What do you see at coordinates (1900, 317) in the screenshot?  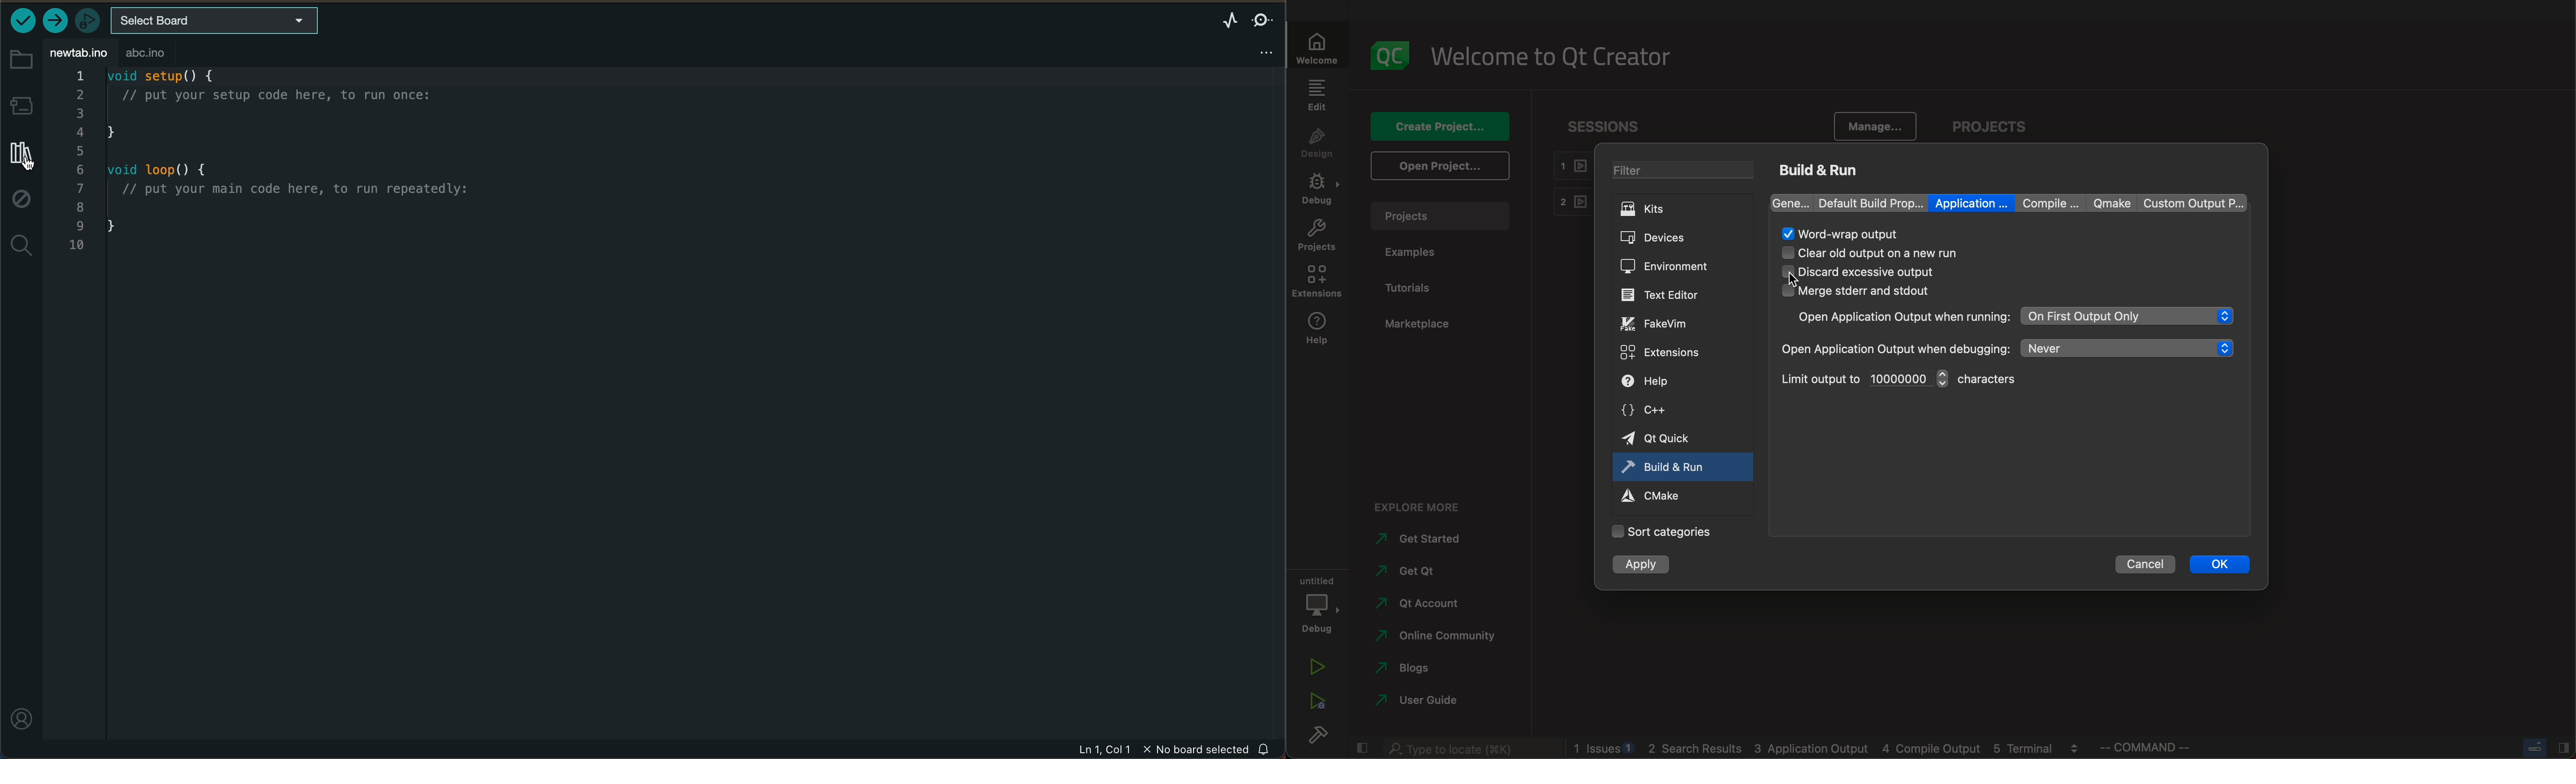 I see `open applicatiom` at bounding box center [1900, 317].